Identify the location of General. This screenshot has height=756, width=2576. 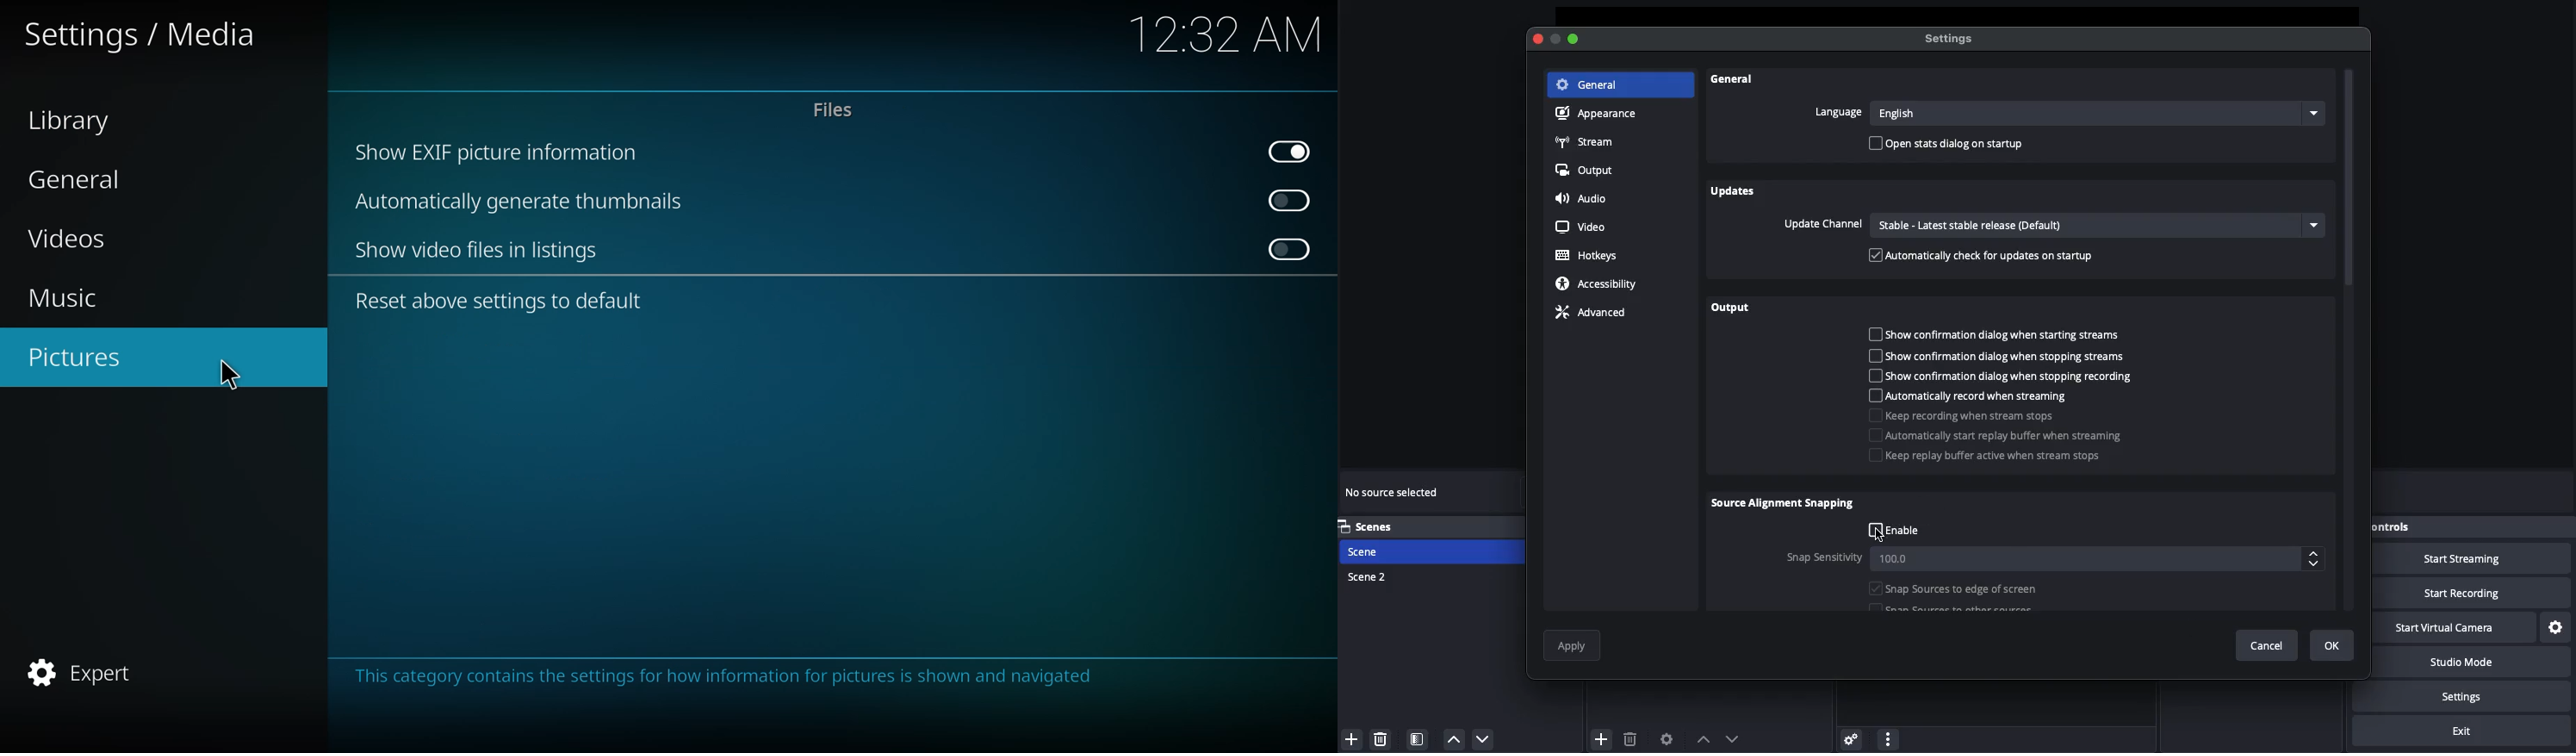
(1735, 84).